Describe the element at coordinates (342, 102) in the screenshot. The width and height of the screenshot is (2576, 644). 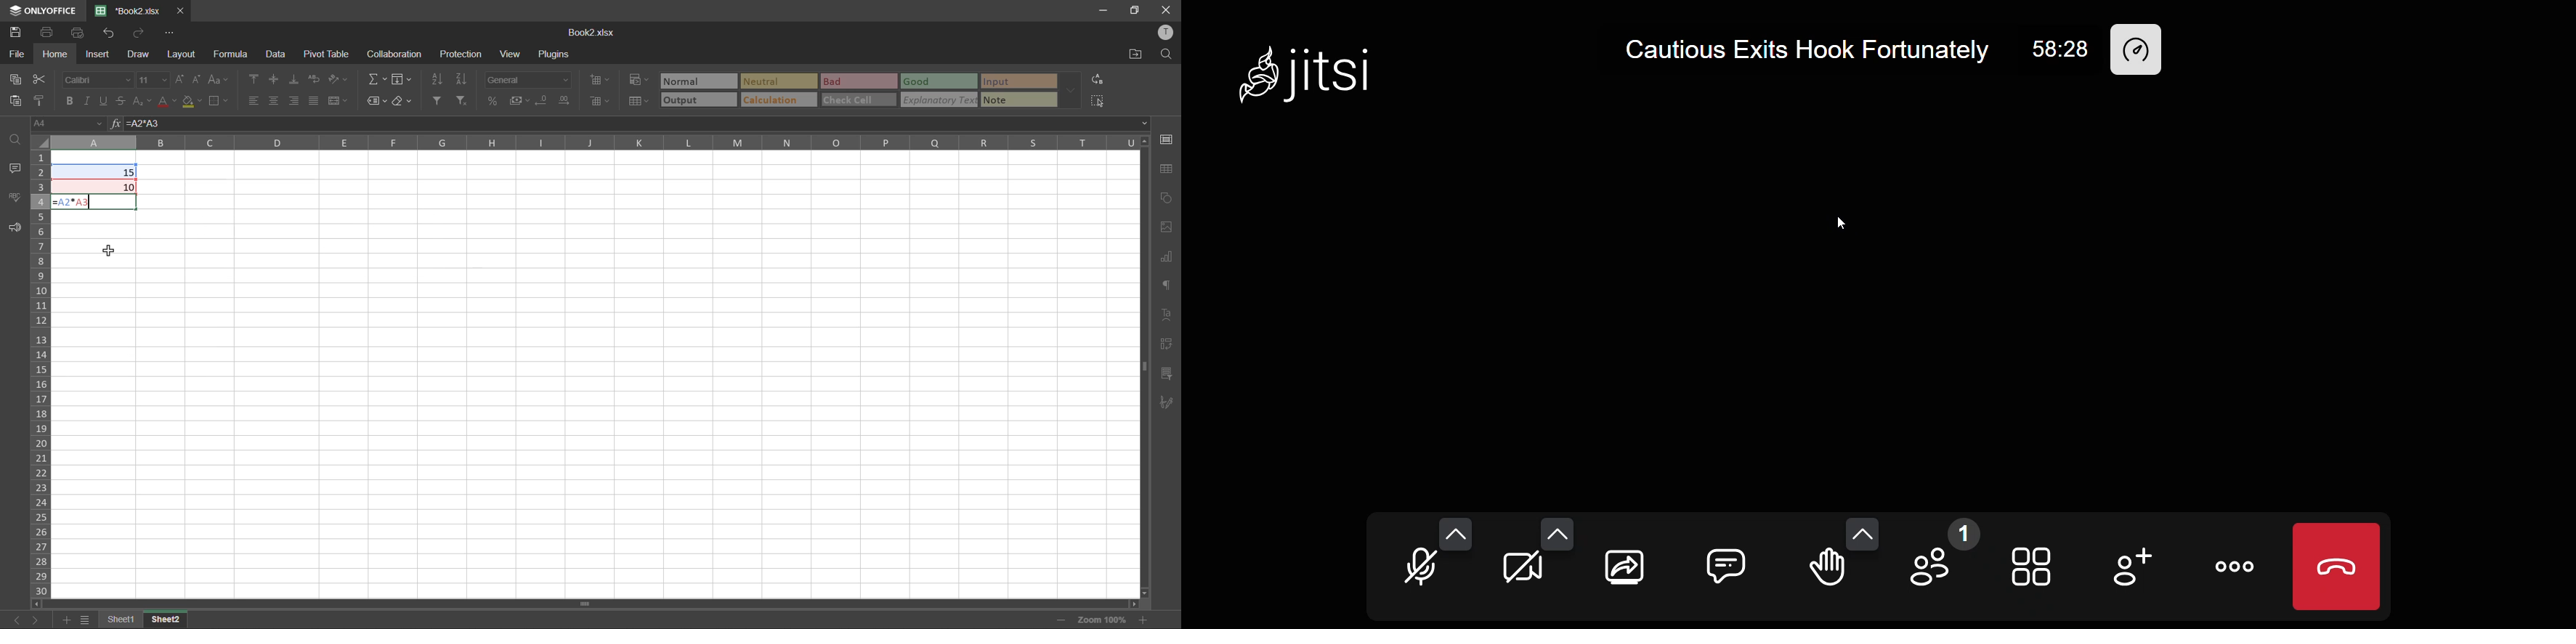
I see `merge and center` at that location.